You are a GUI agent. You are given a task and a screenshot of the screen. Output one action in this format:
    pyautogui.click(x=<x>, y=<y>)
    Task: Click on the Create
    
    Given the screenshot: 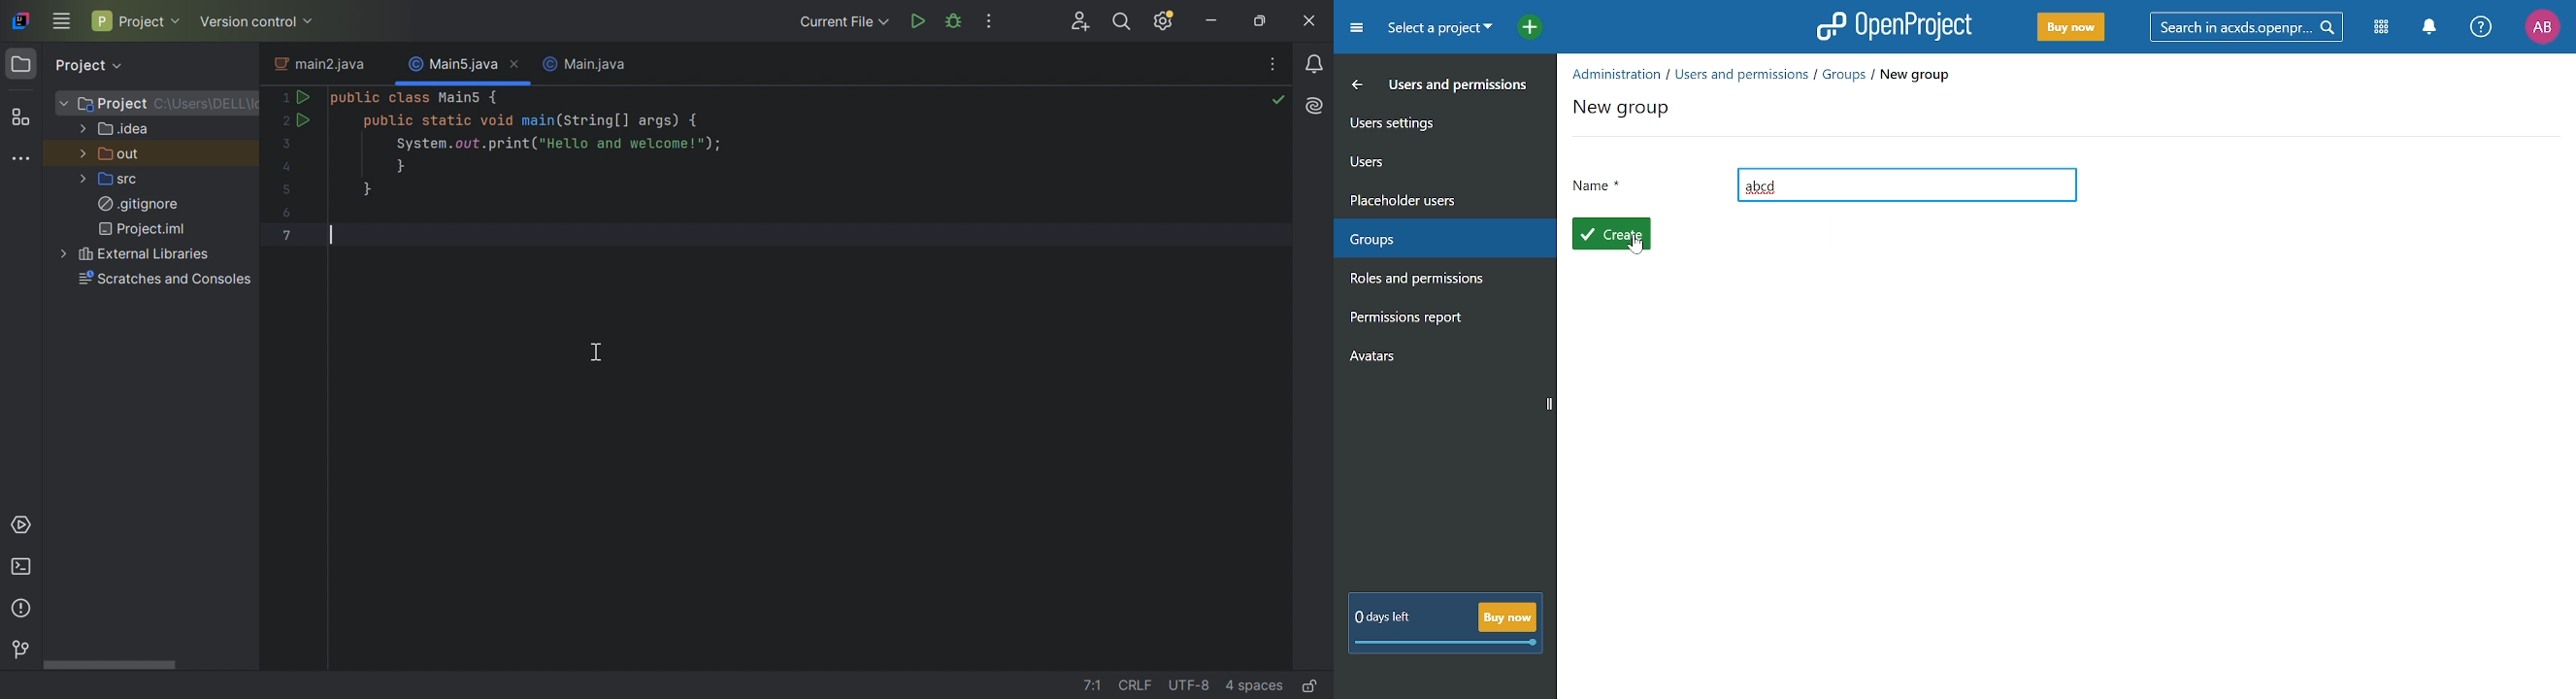 What is the action you would take?
    pyautogui.click(x=1611, y=233)
    